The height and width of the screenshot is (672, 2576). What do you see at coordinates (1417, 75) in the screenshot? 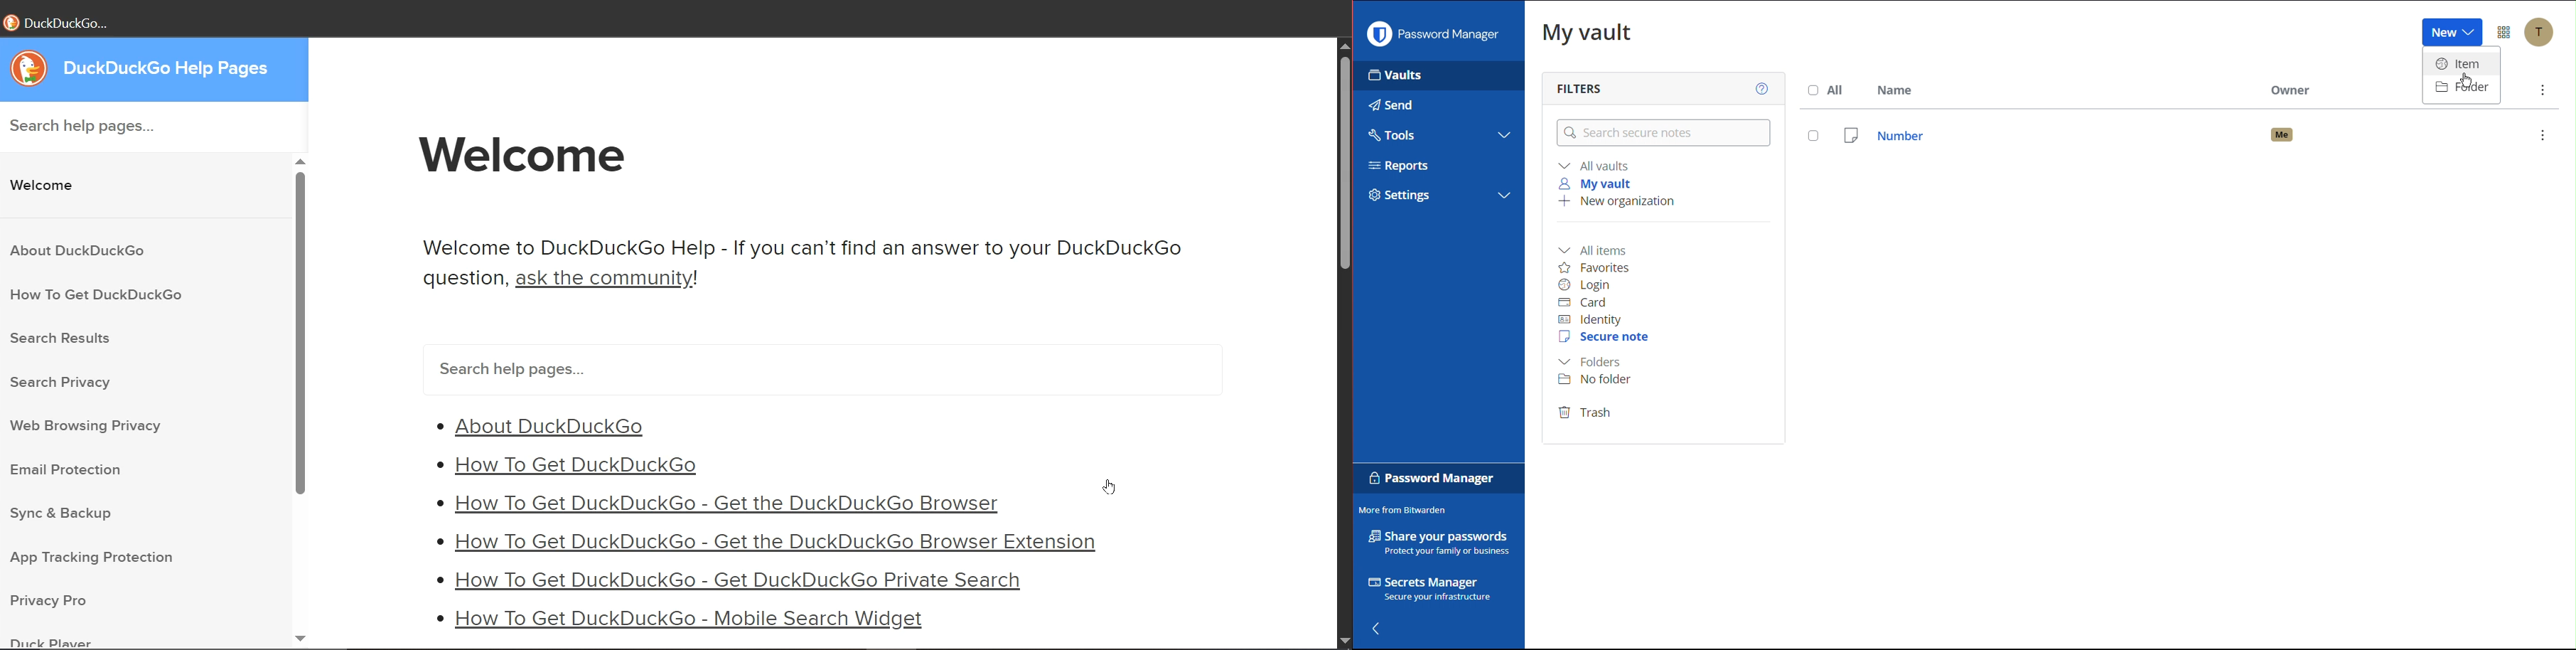
I see `Vaults` at bounding box center [1417, 75].